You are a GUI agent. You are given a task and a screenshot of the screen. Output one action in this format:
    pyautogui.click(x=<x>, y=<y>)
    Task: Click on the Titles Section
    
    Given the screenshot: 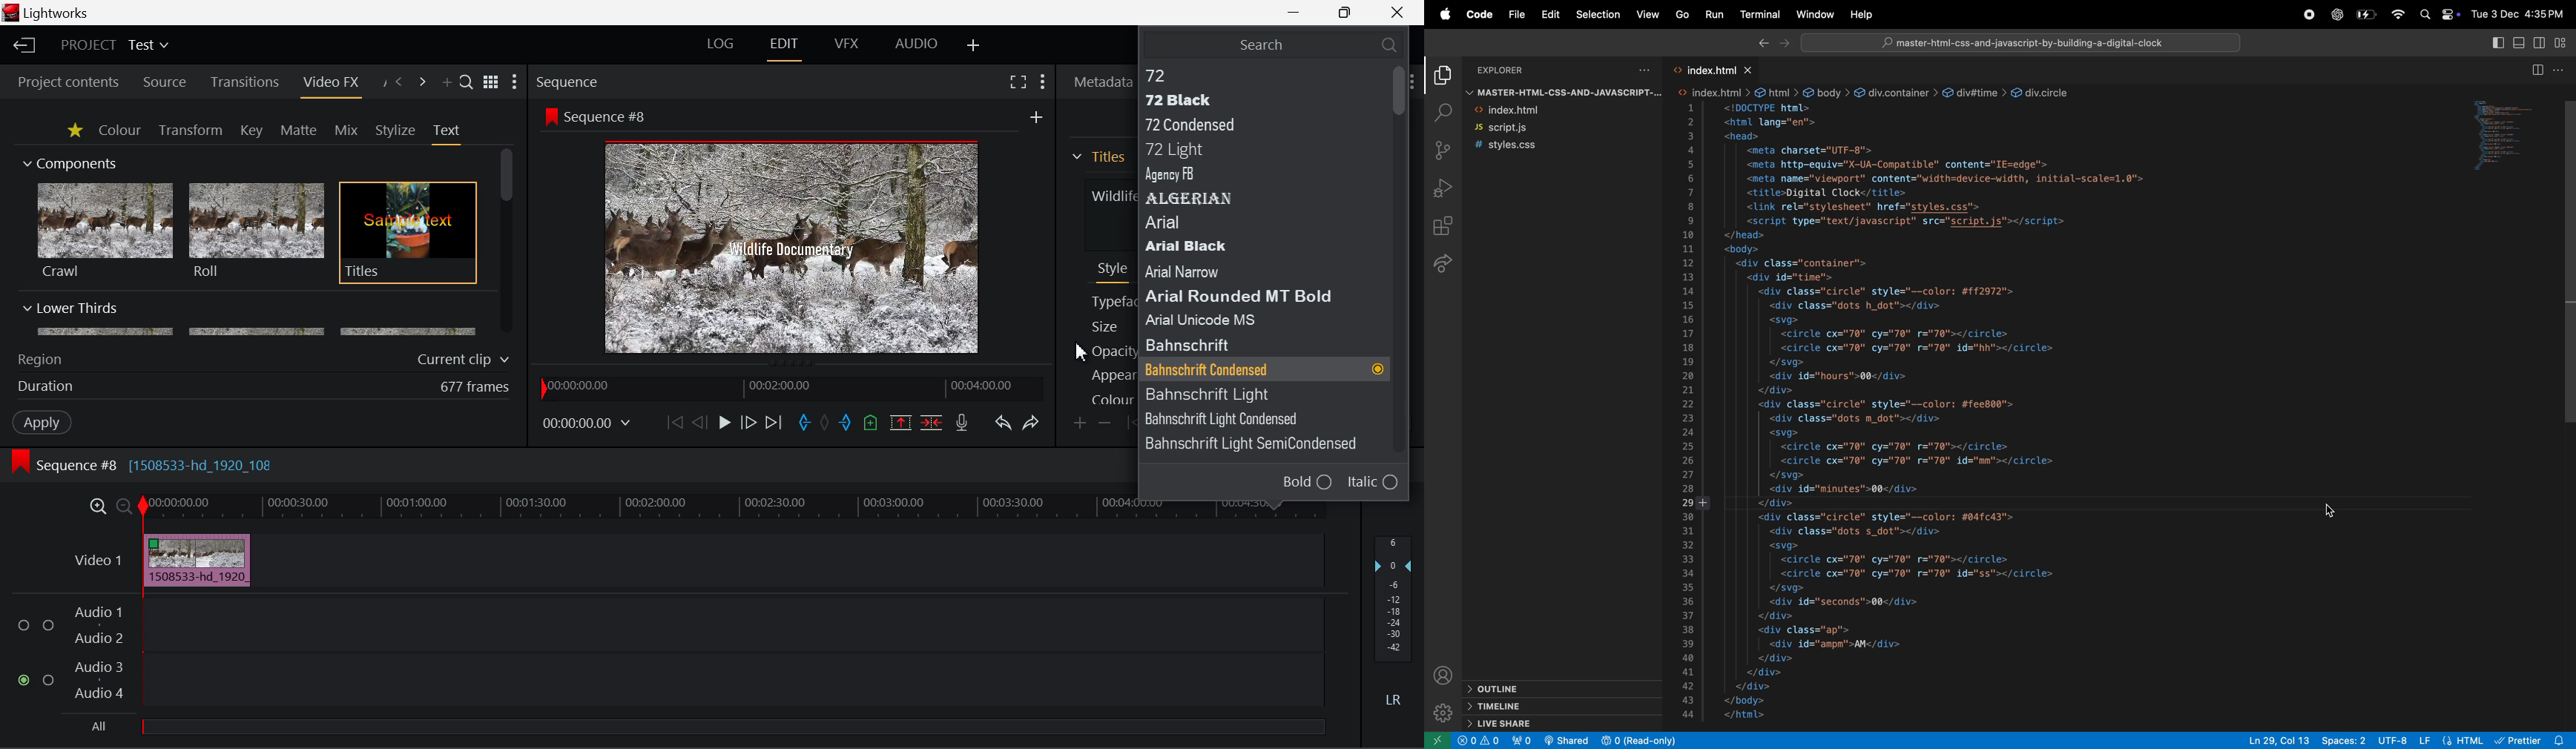 What is the action you would take?
    pyautogui.click(x=1098, y=156)
    